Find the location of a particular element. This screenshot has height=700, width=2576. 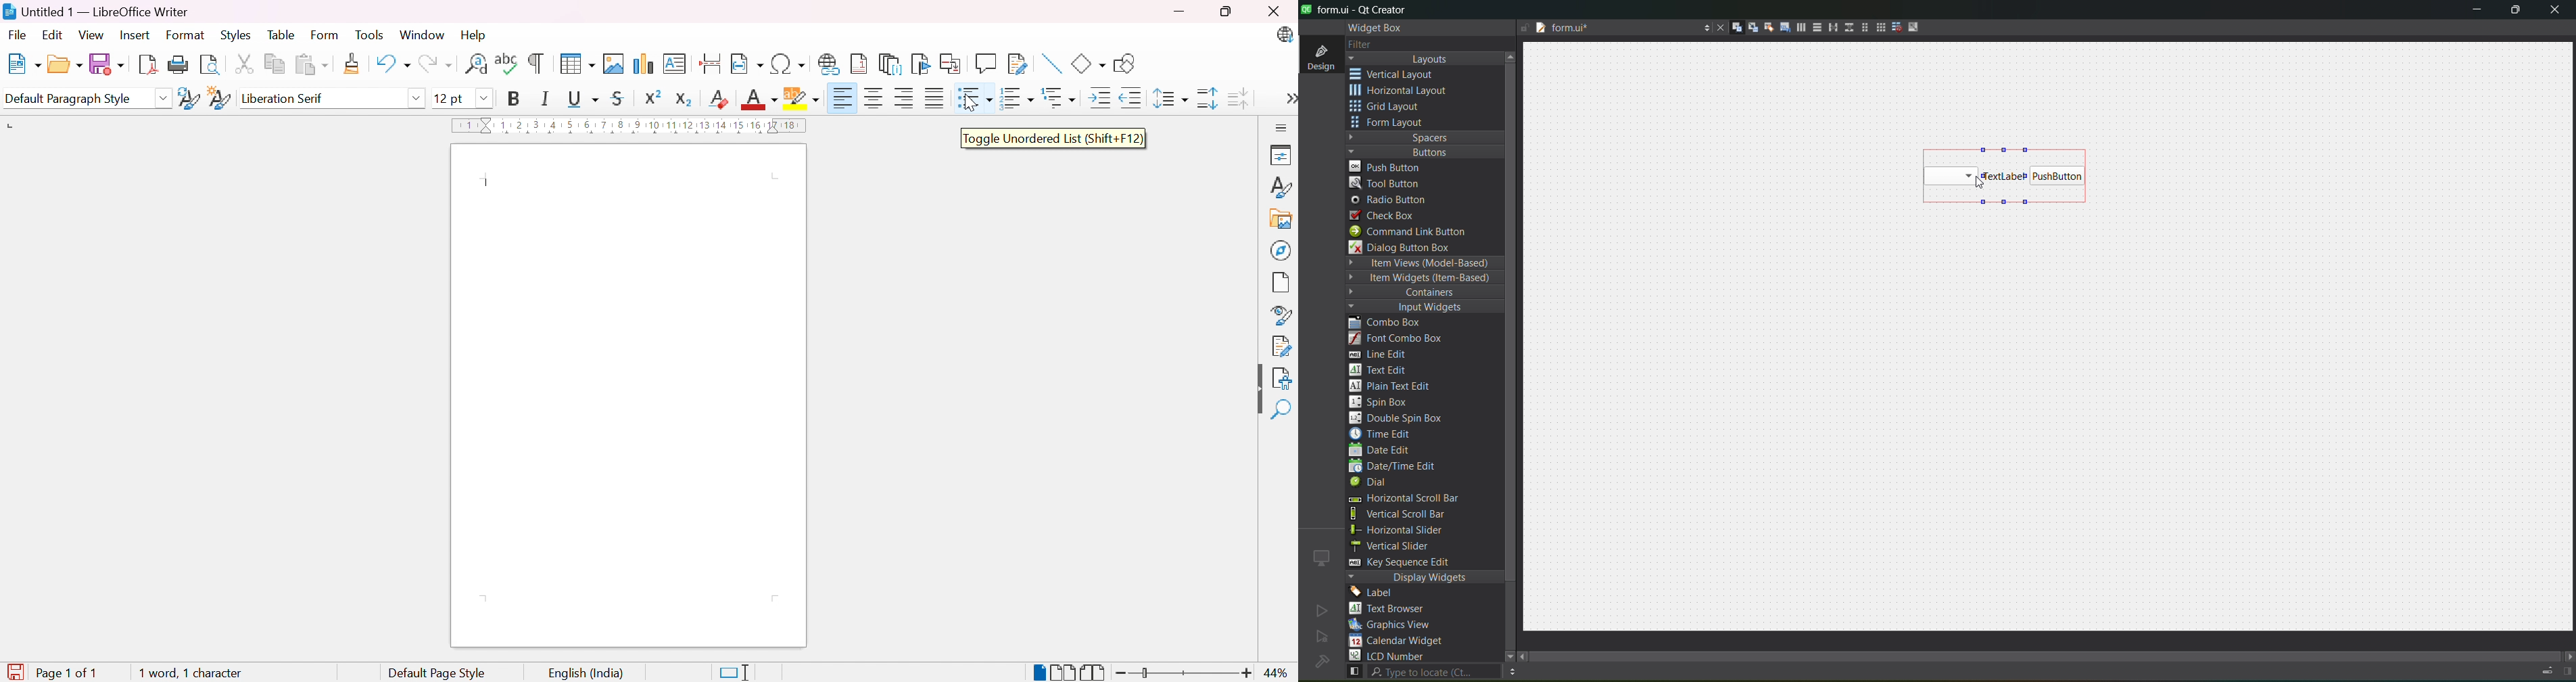

Subscript is located at coordinates (684, 100).